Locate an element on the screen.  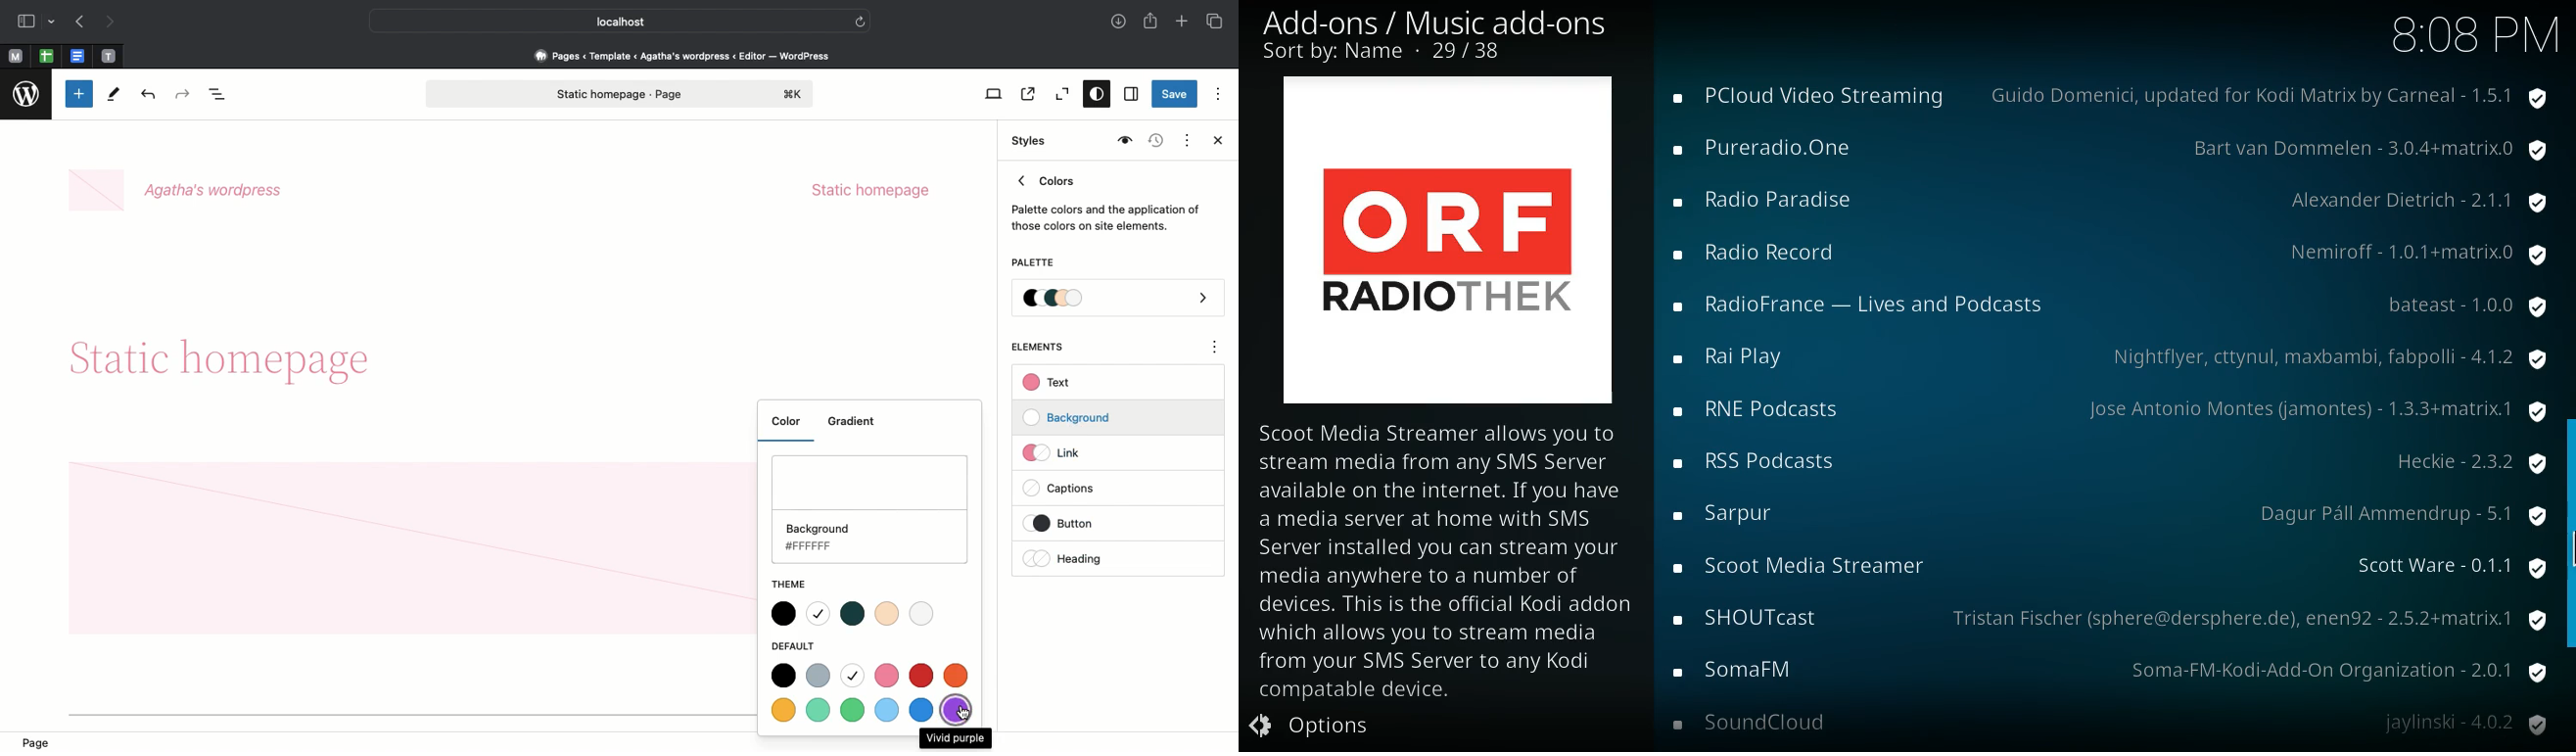
description is located at coordinates (1450, 559).